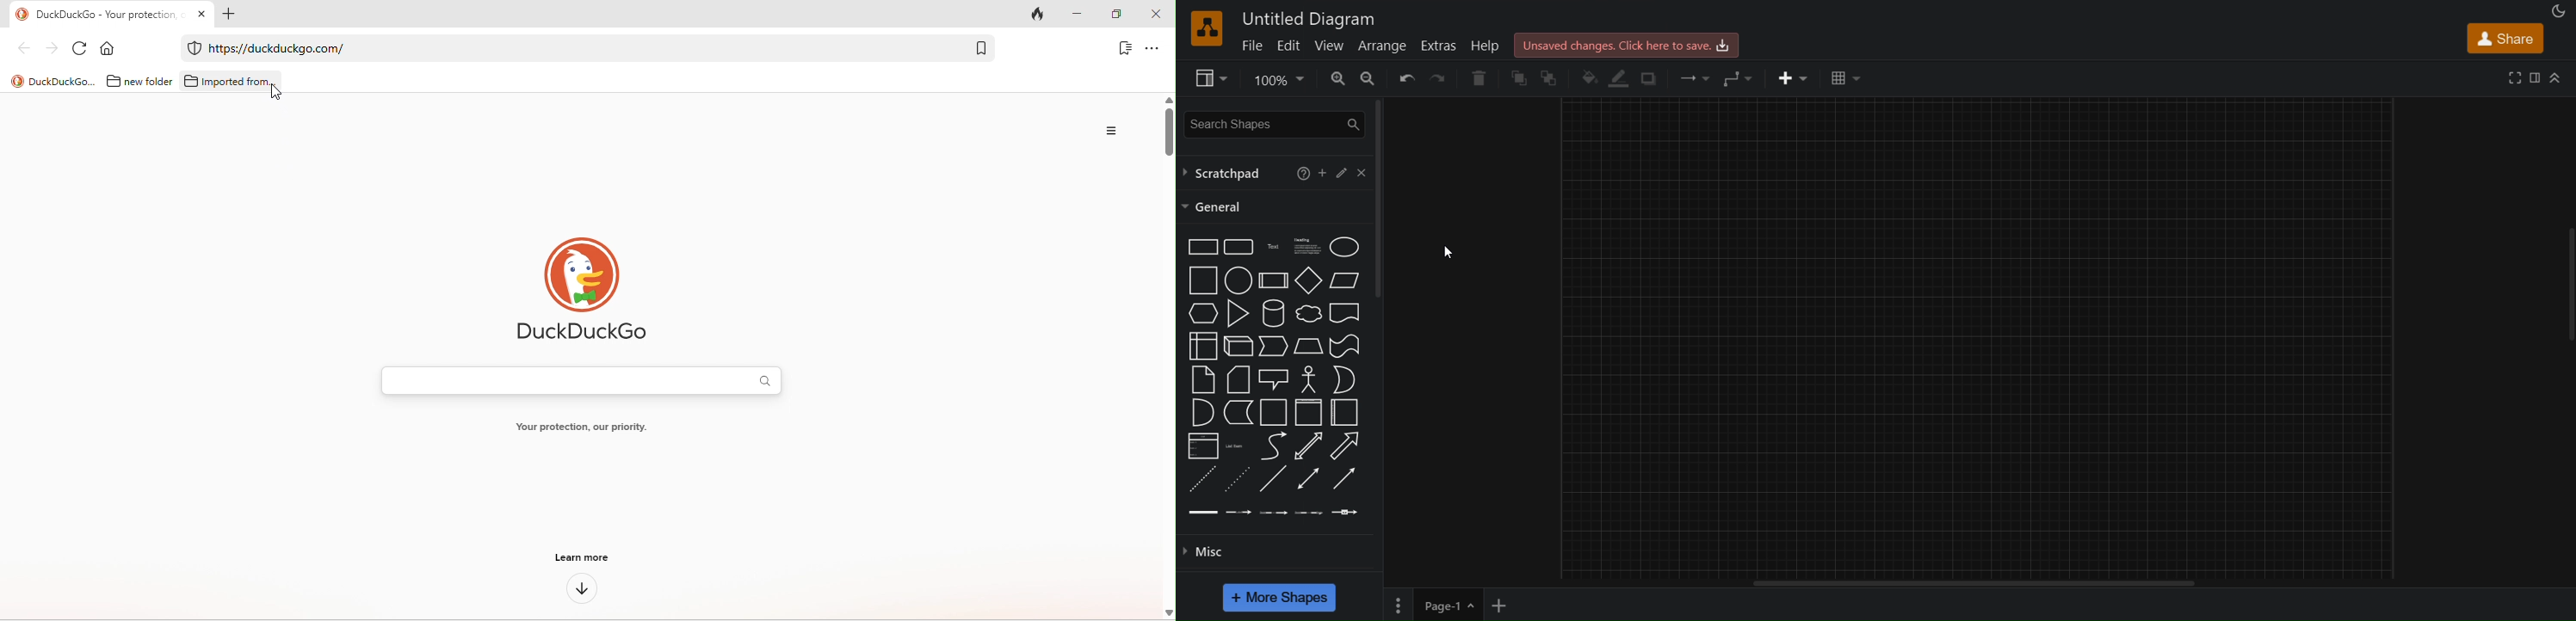  What do you see at coordinates (1347, 176) in the screenshot?
I see `edit` at bounding box center [1347, 176].